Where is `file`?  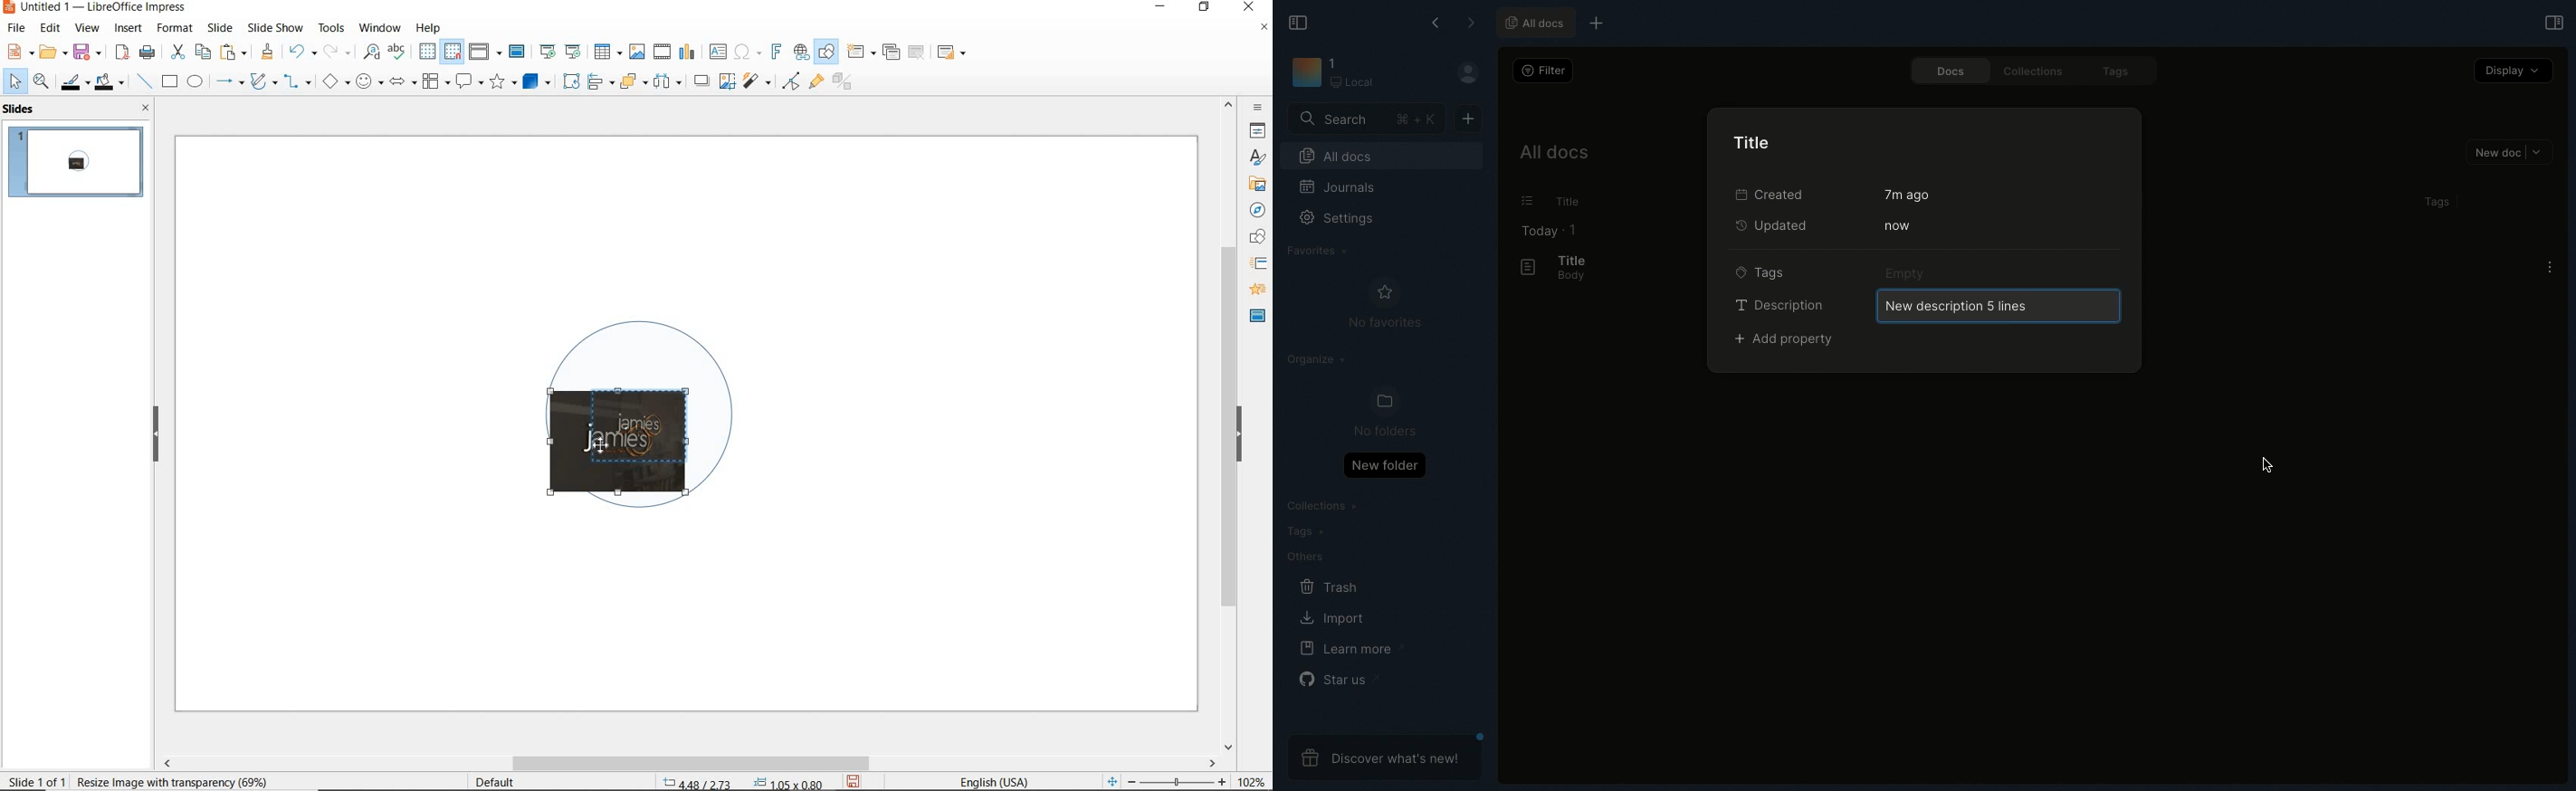
file is located at coordinates (17, 28).